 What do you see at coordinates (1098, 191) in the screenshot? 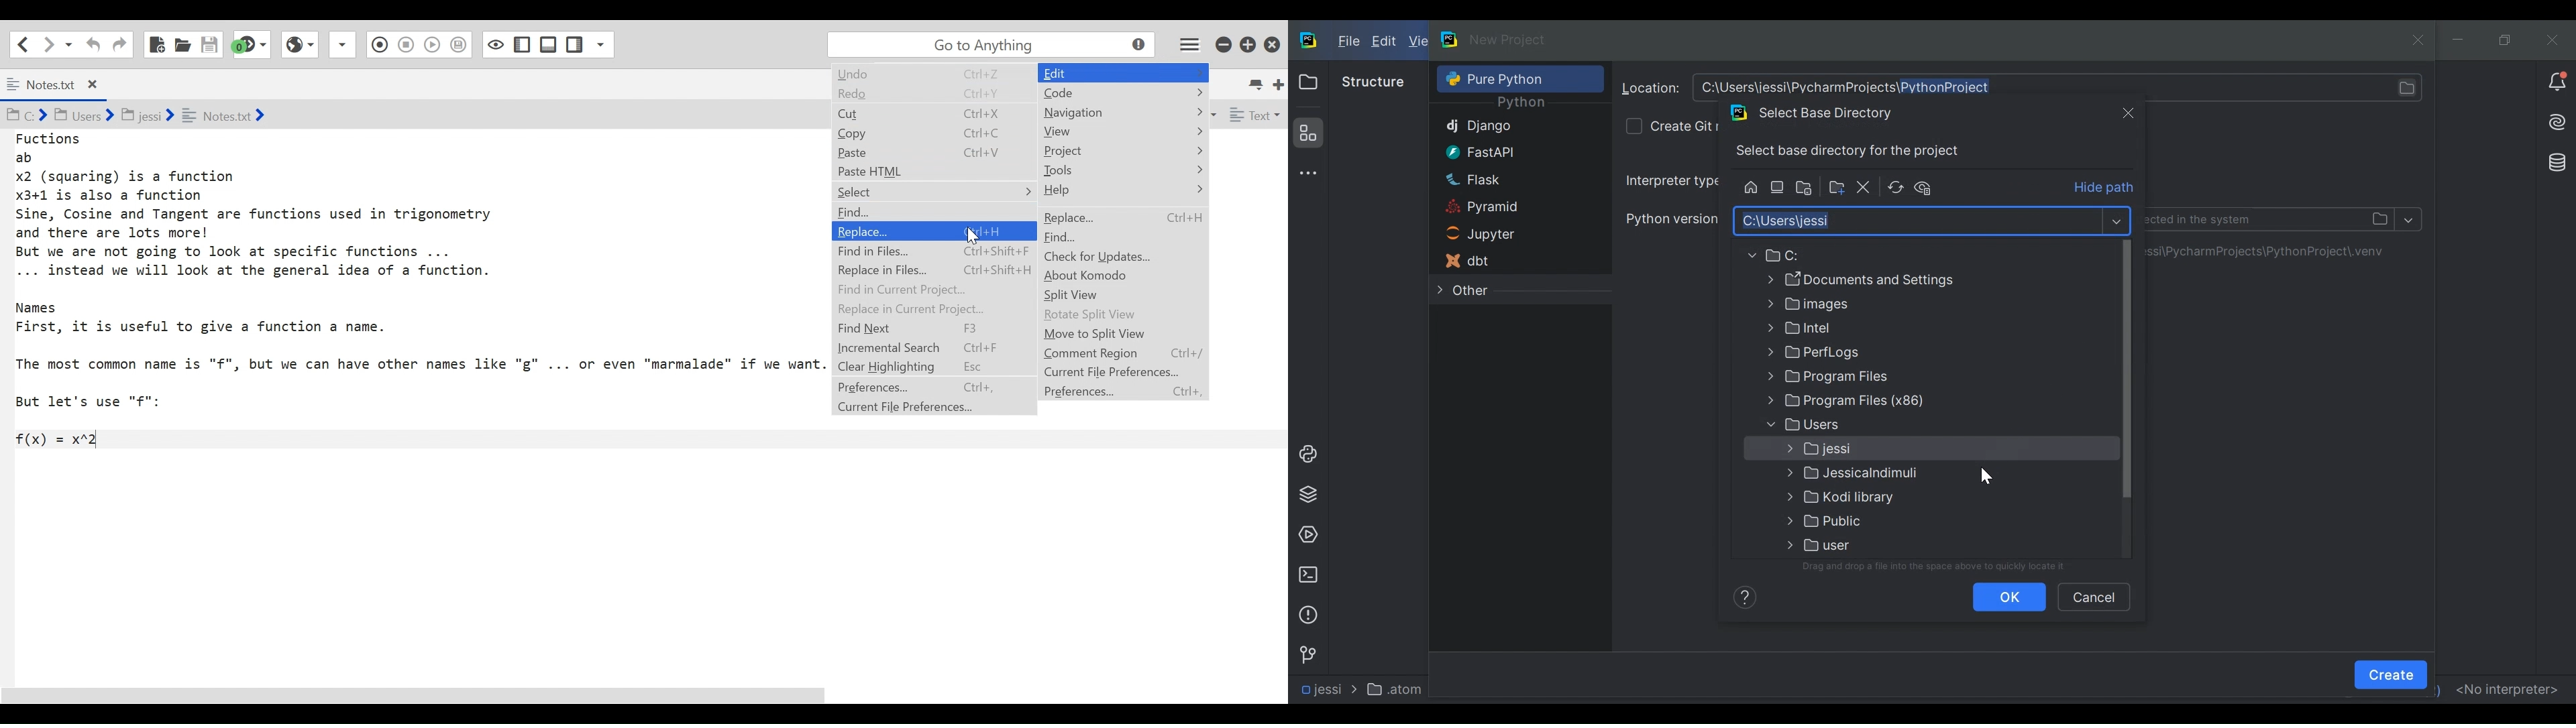
I see `Help` at bounding box center [1098, 191].